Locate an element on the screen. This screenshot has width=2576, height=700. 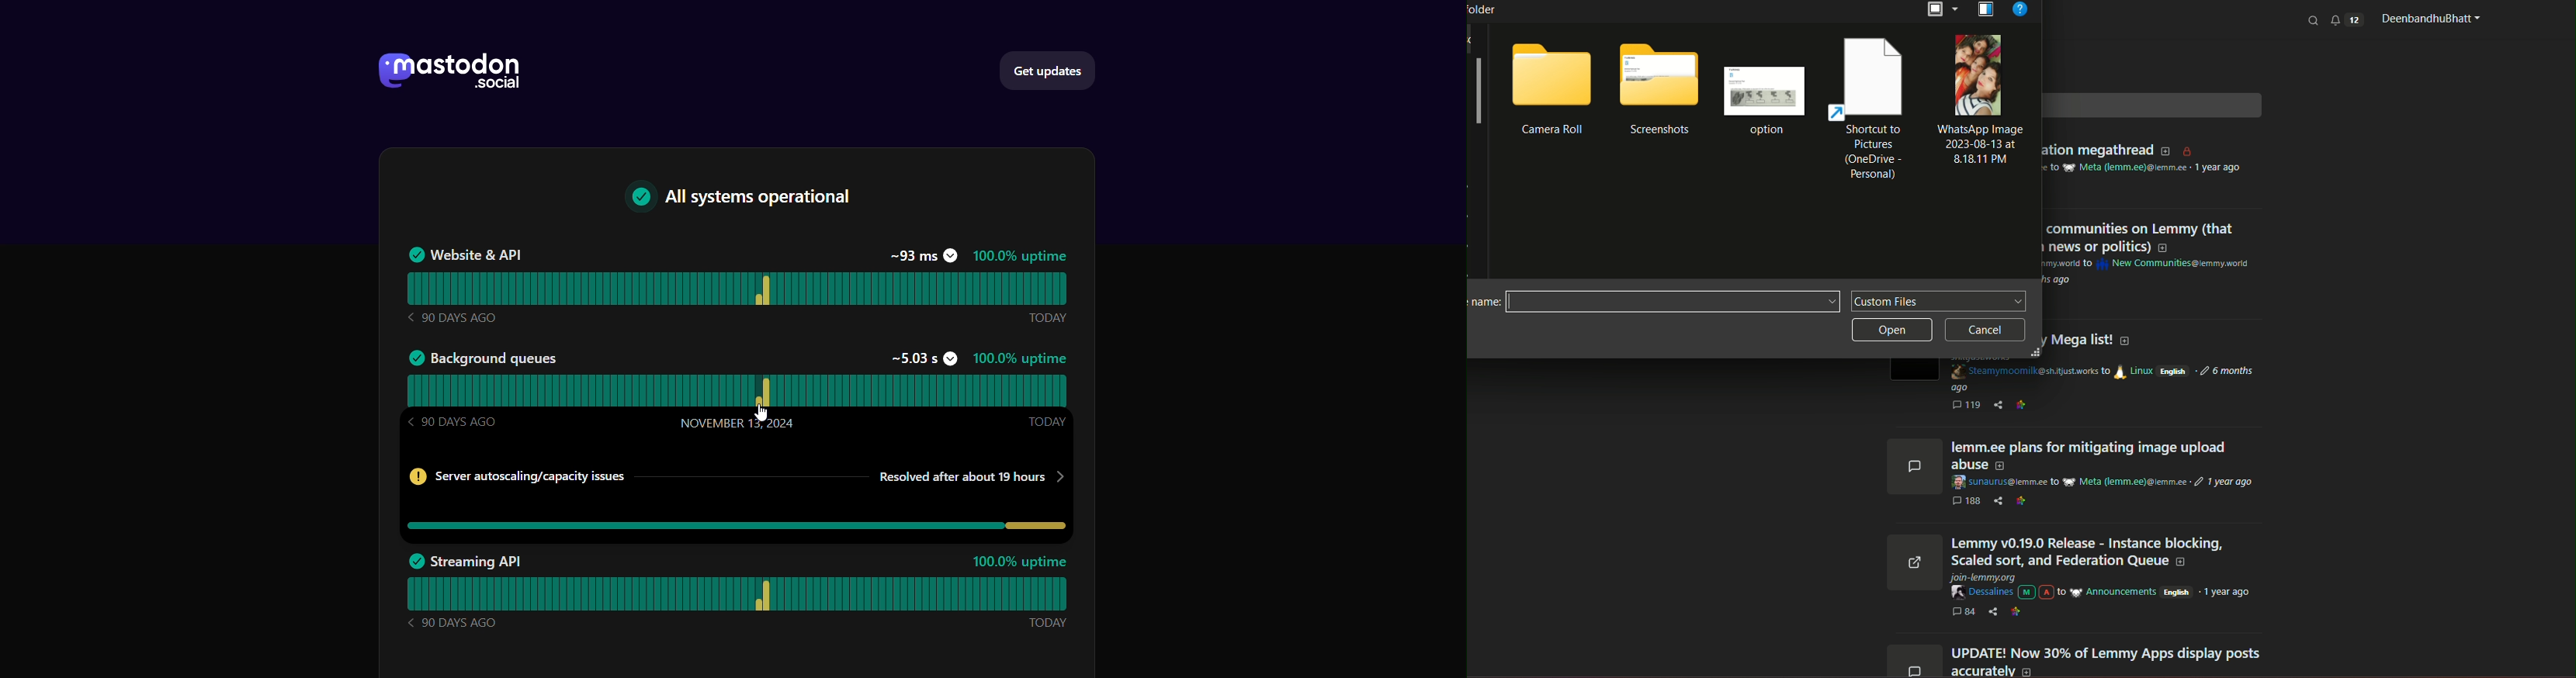
mastodon social is located at coordinates (459, 68).